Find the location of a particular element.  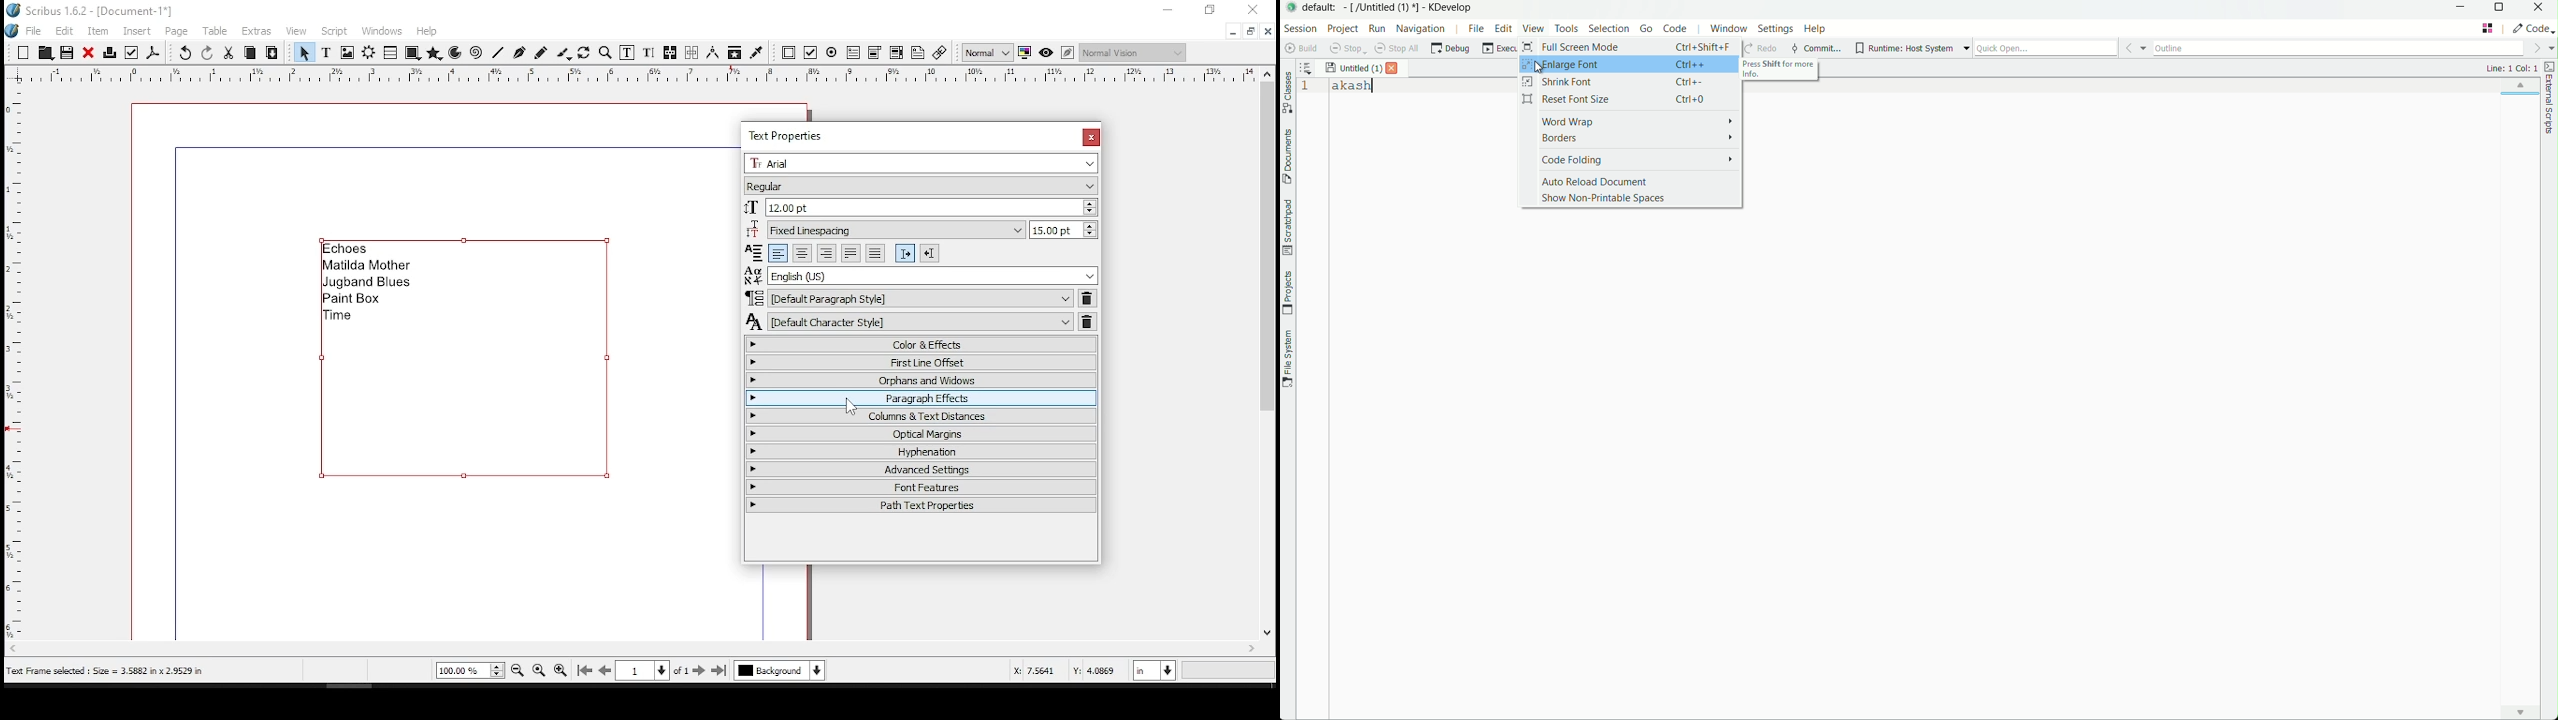

item is located at coordinates (97, 31).